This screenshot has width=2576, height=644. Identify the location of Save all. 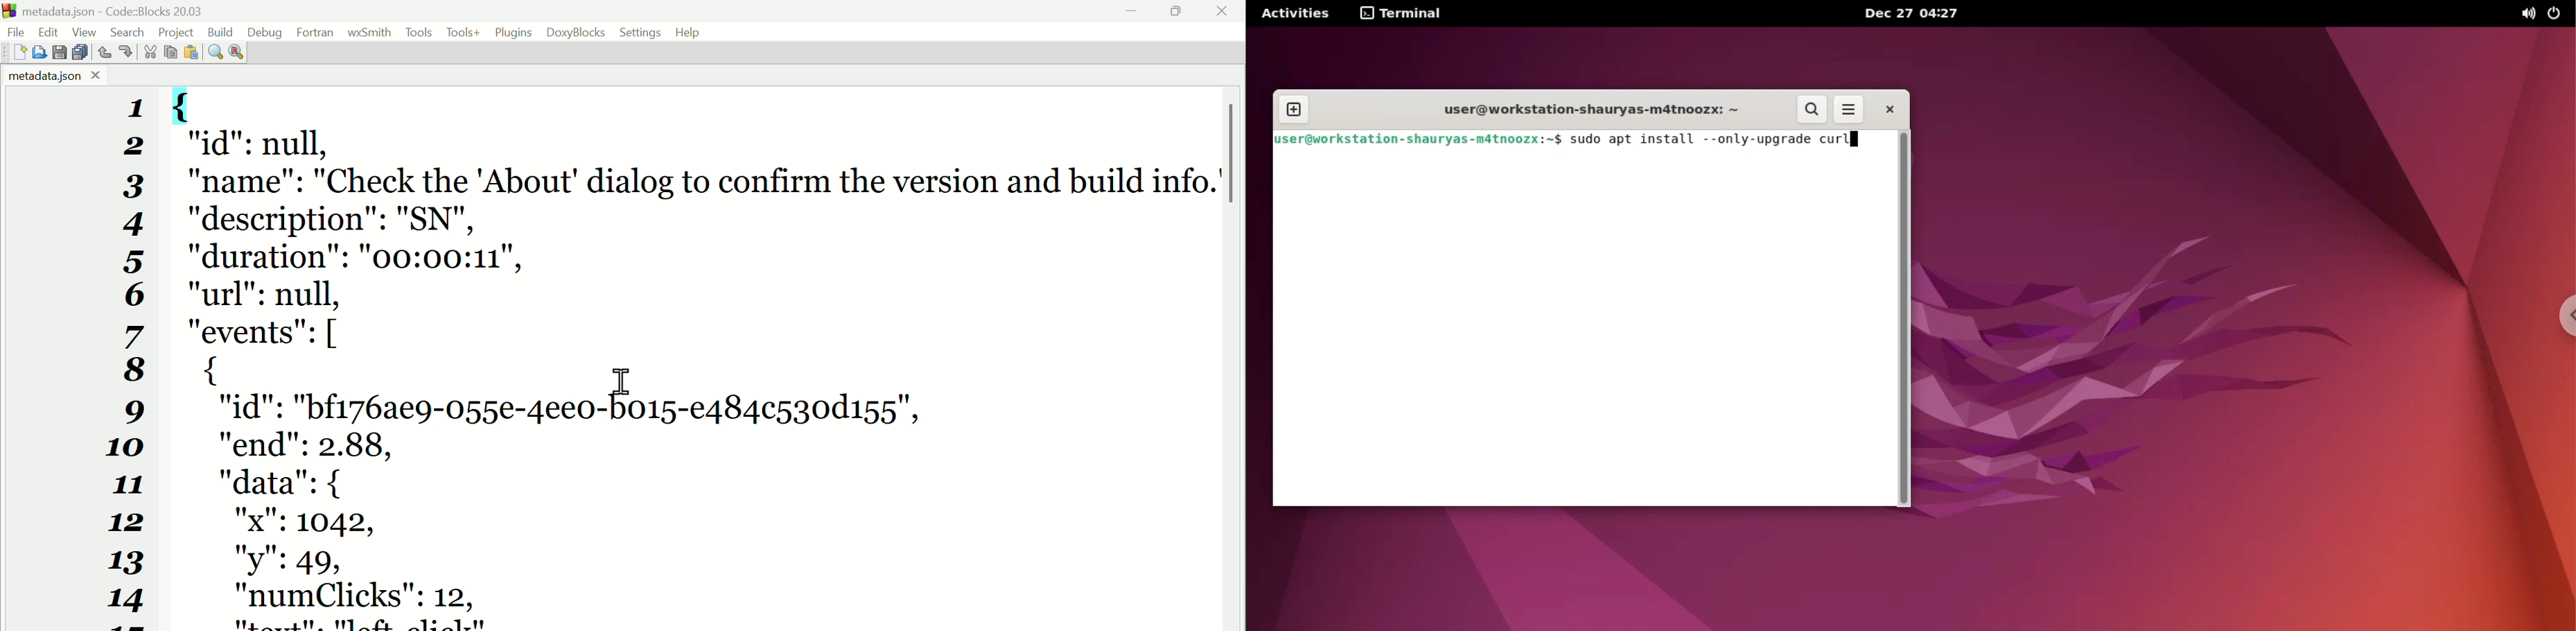
(81, 52).